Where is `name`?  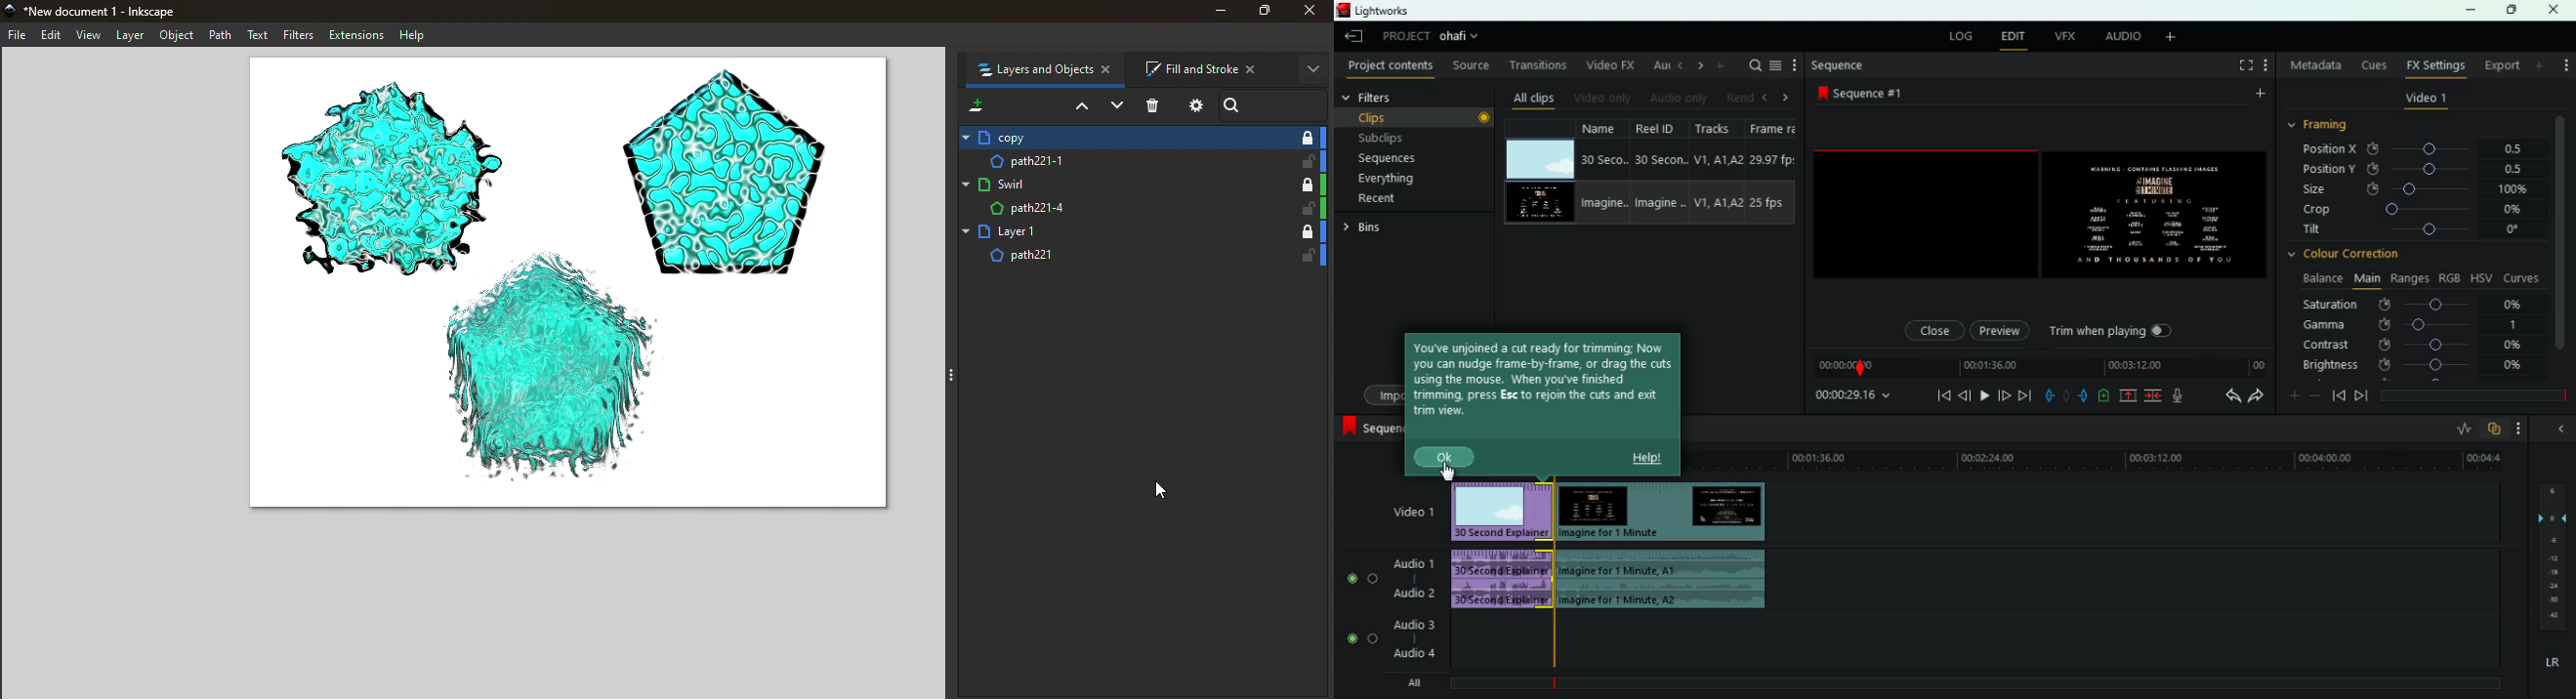 name is located at coordinates (1605, 173).